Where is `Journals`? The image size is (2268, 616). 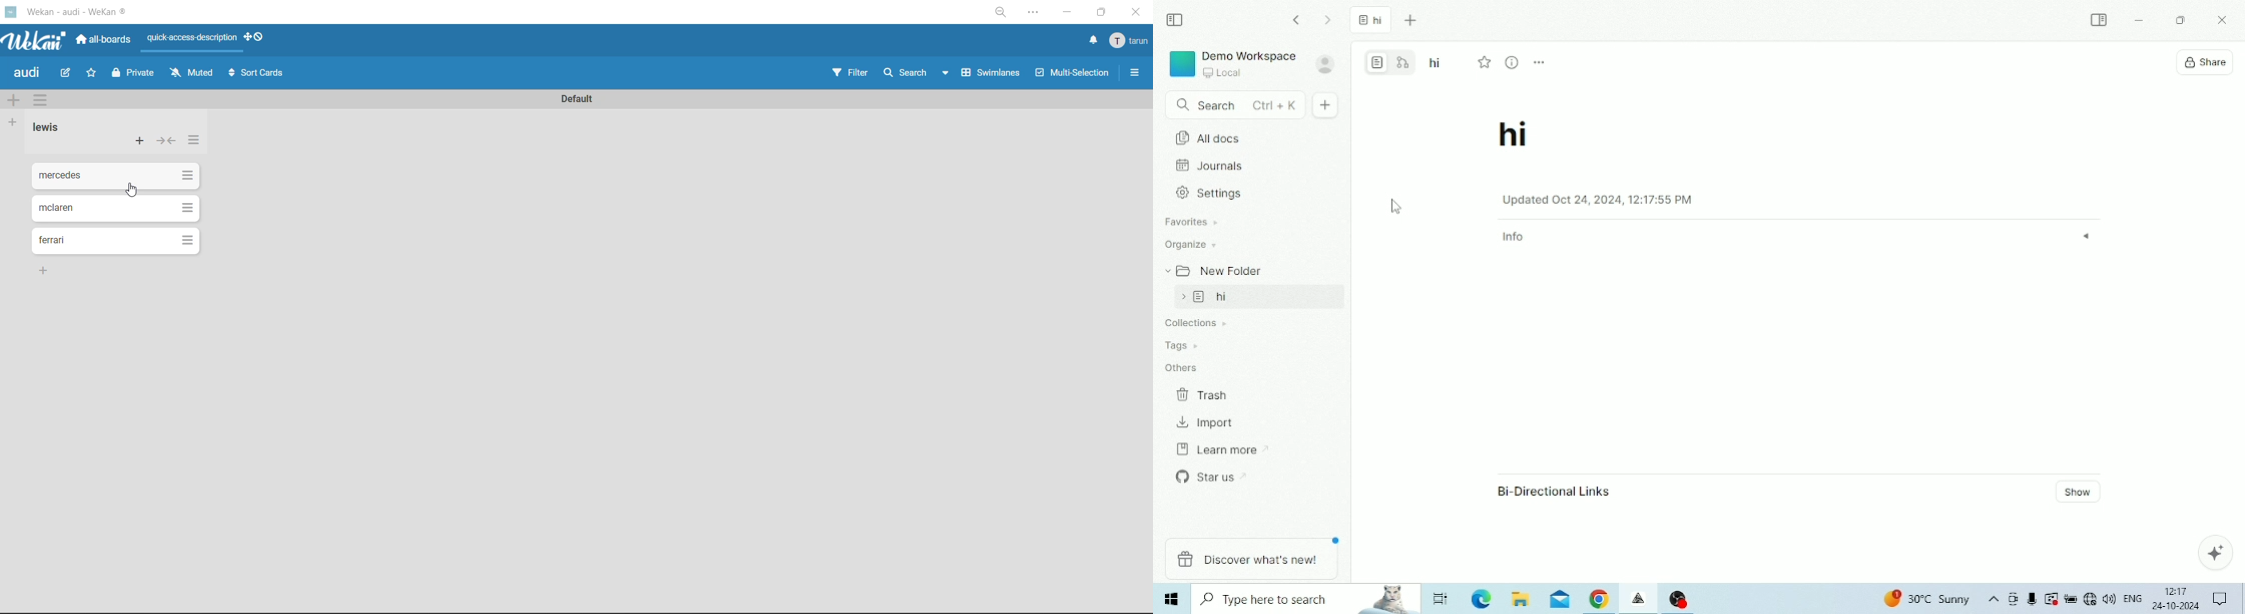 Journals is located at coordinates (1210, 165).